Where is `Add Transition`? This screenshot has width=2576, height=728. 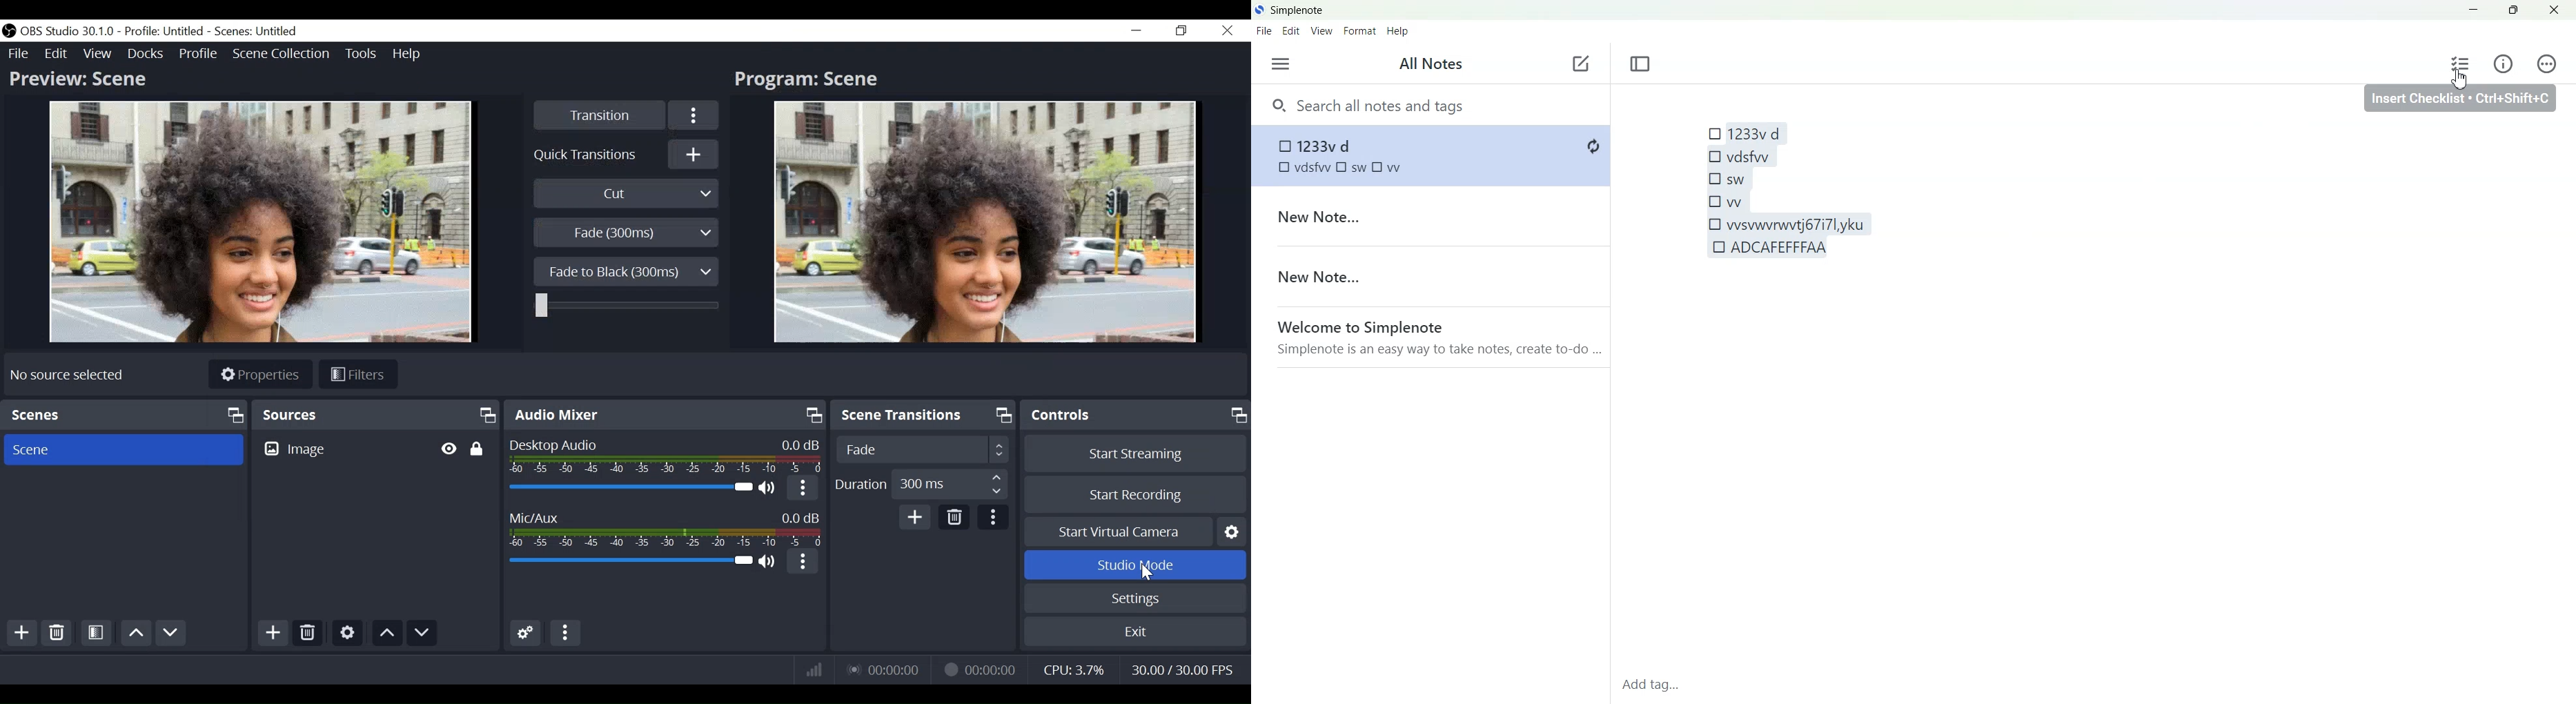 Add Transition is located at coordinates (916, 518).